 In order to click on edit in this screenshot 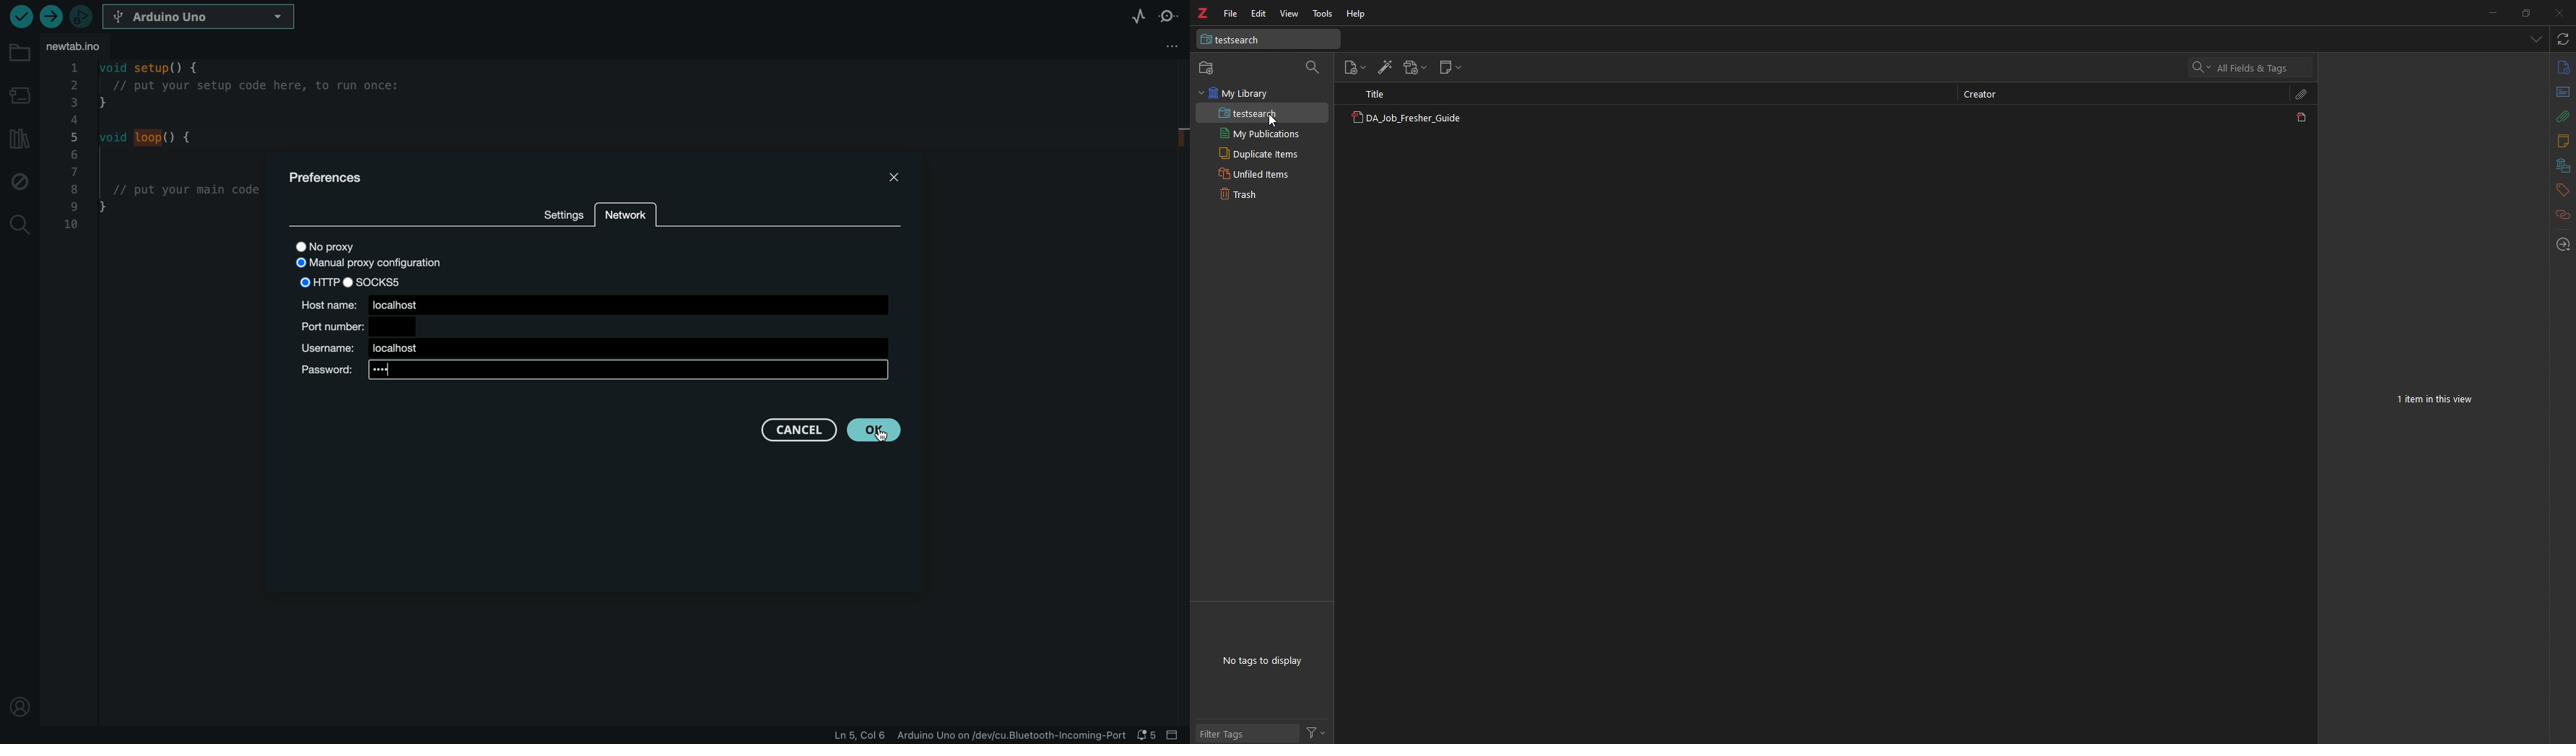, I will do `click(1259, 14)`.